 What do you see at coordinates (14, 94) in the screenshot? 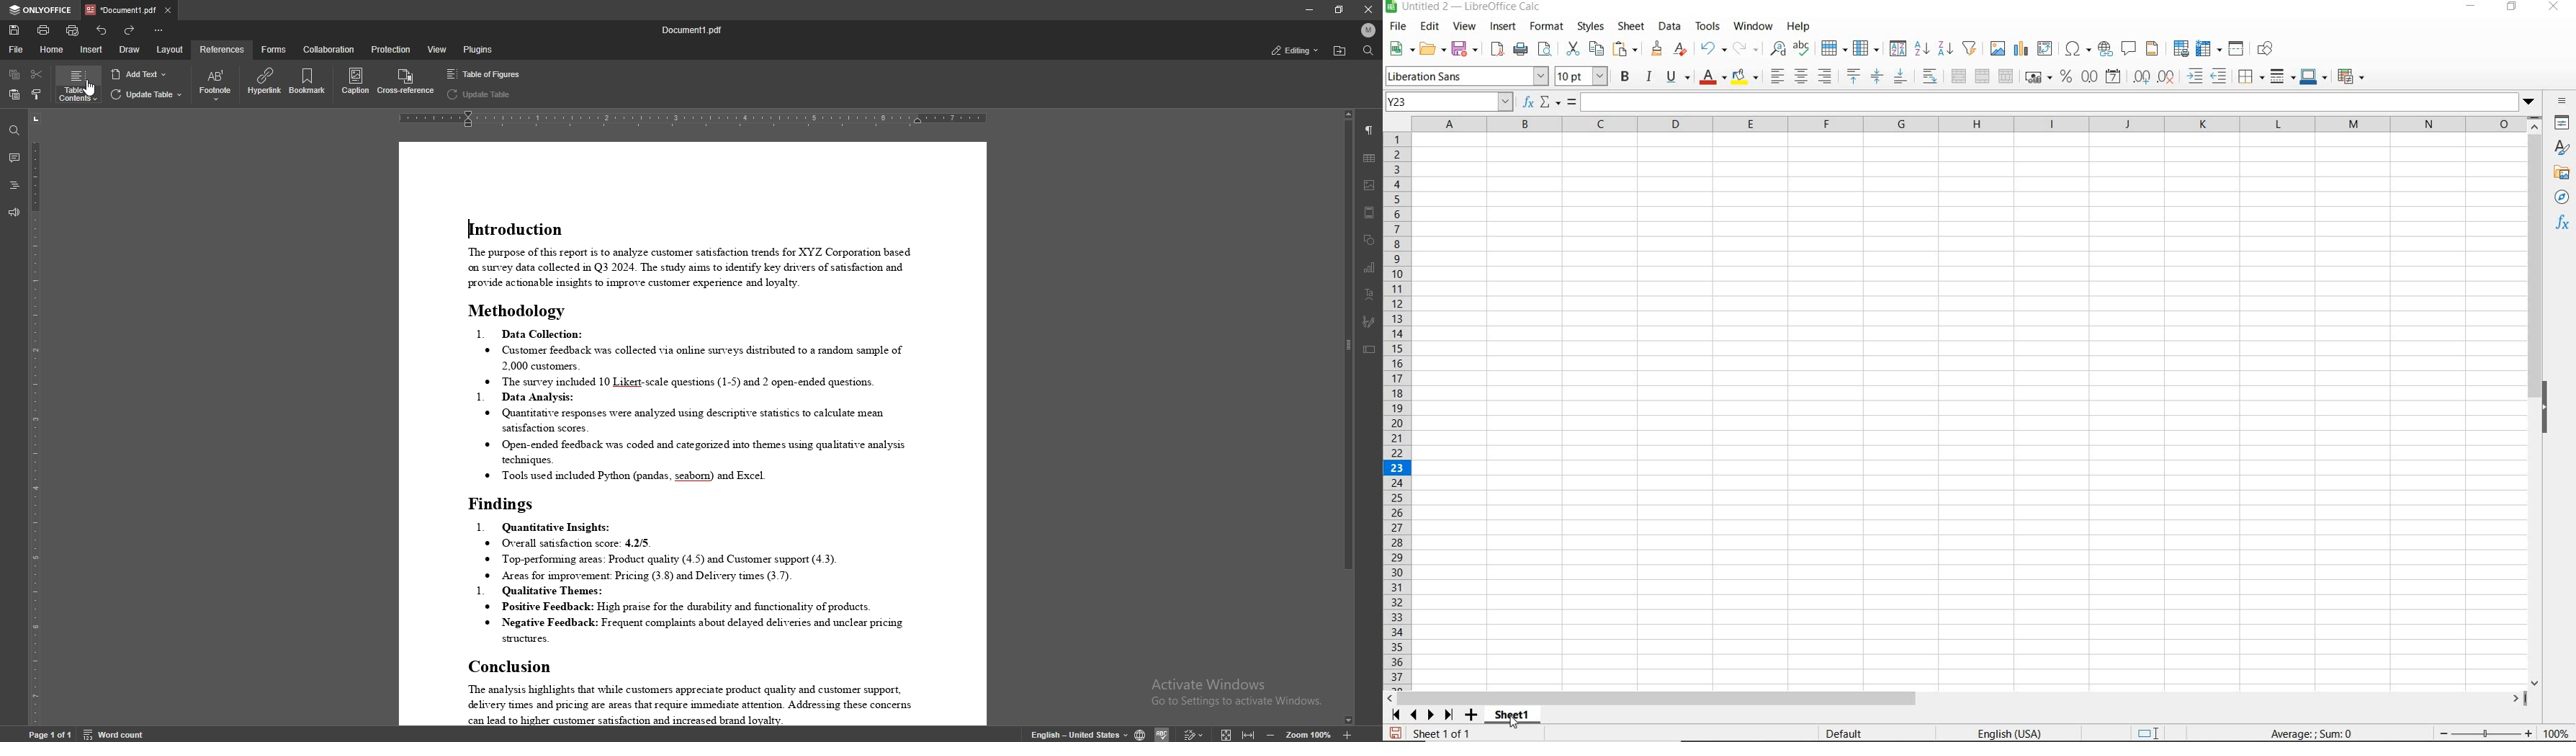
I see `paste` at bounding box center [14, 94].